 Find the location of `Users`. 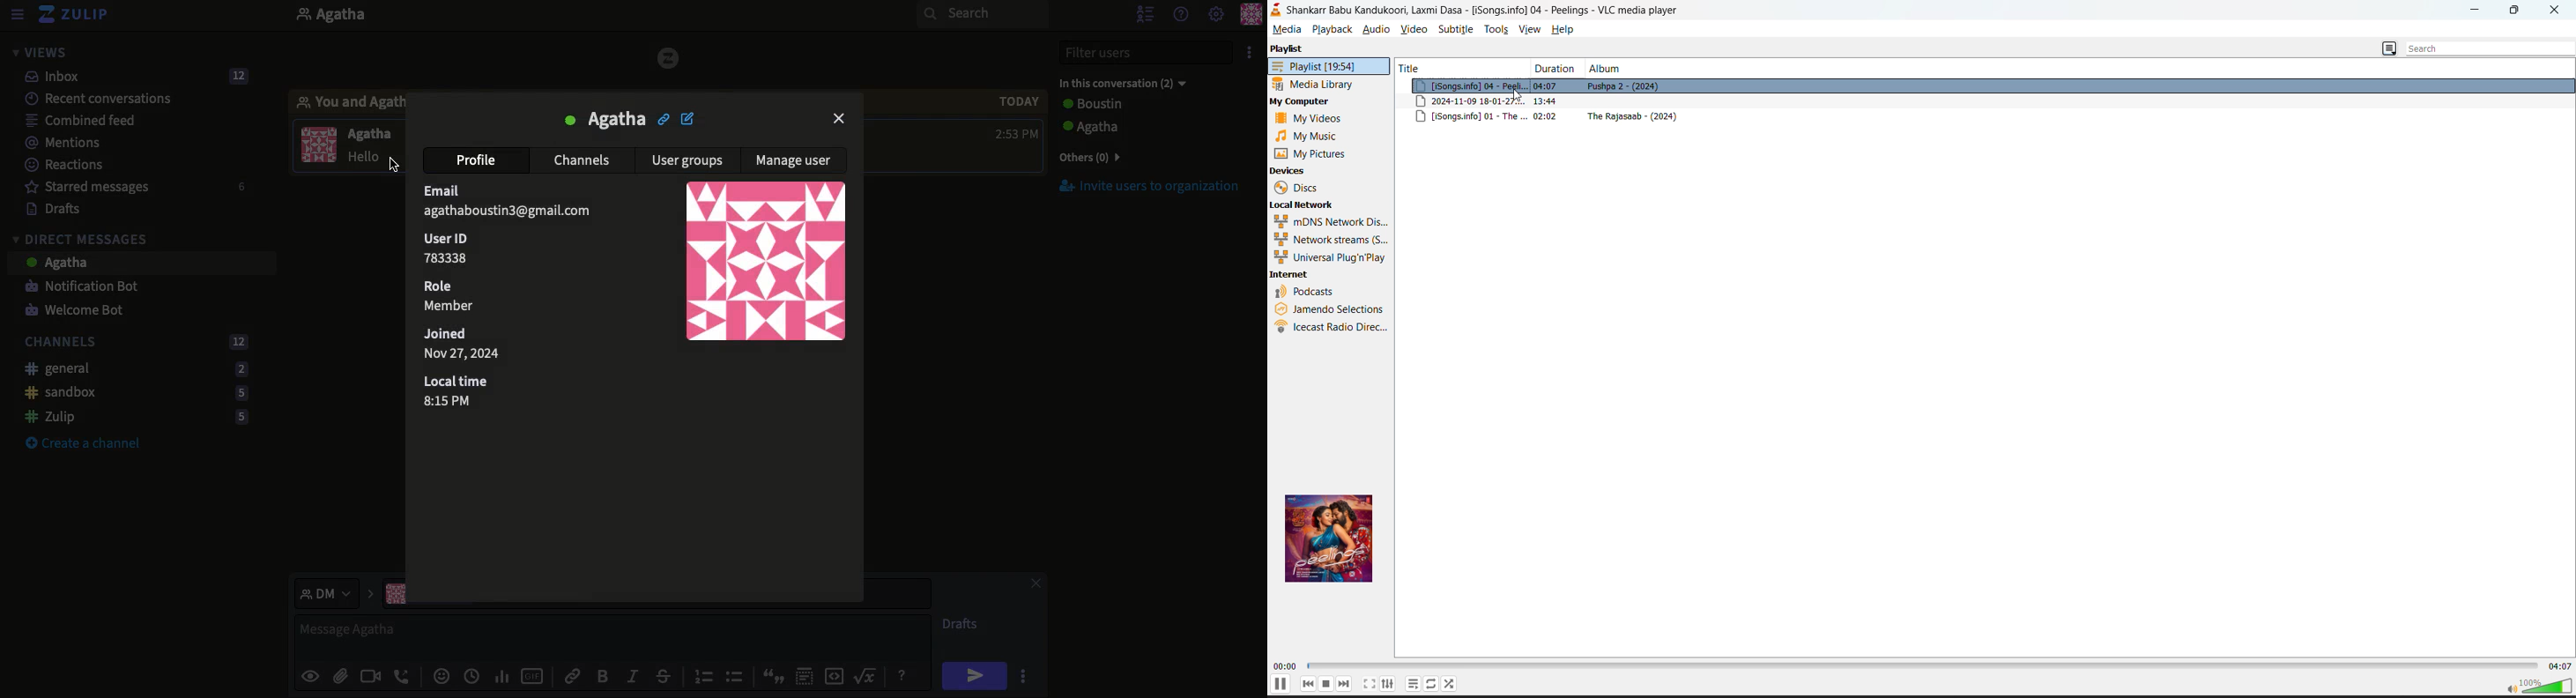

Users is located at coordinates (1135, 107).